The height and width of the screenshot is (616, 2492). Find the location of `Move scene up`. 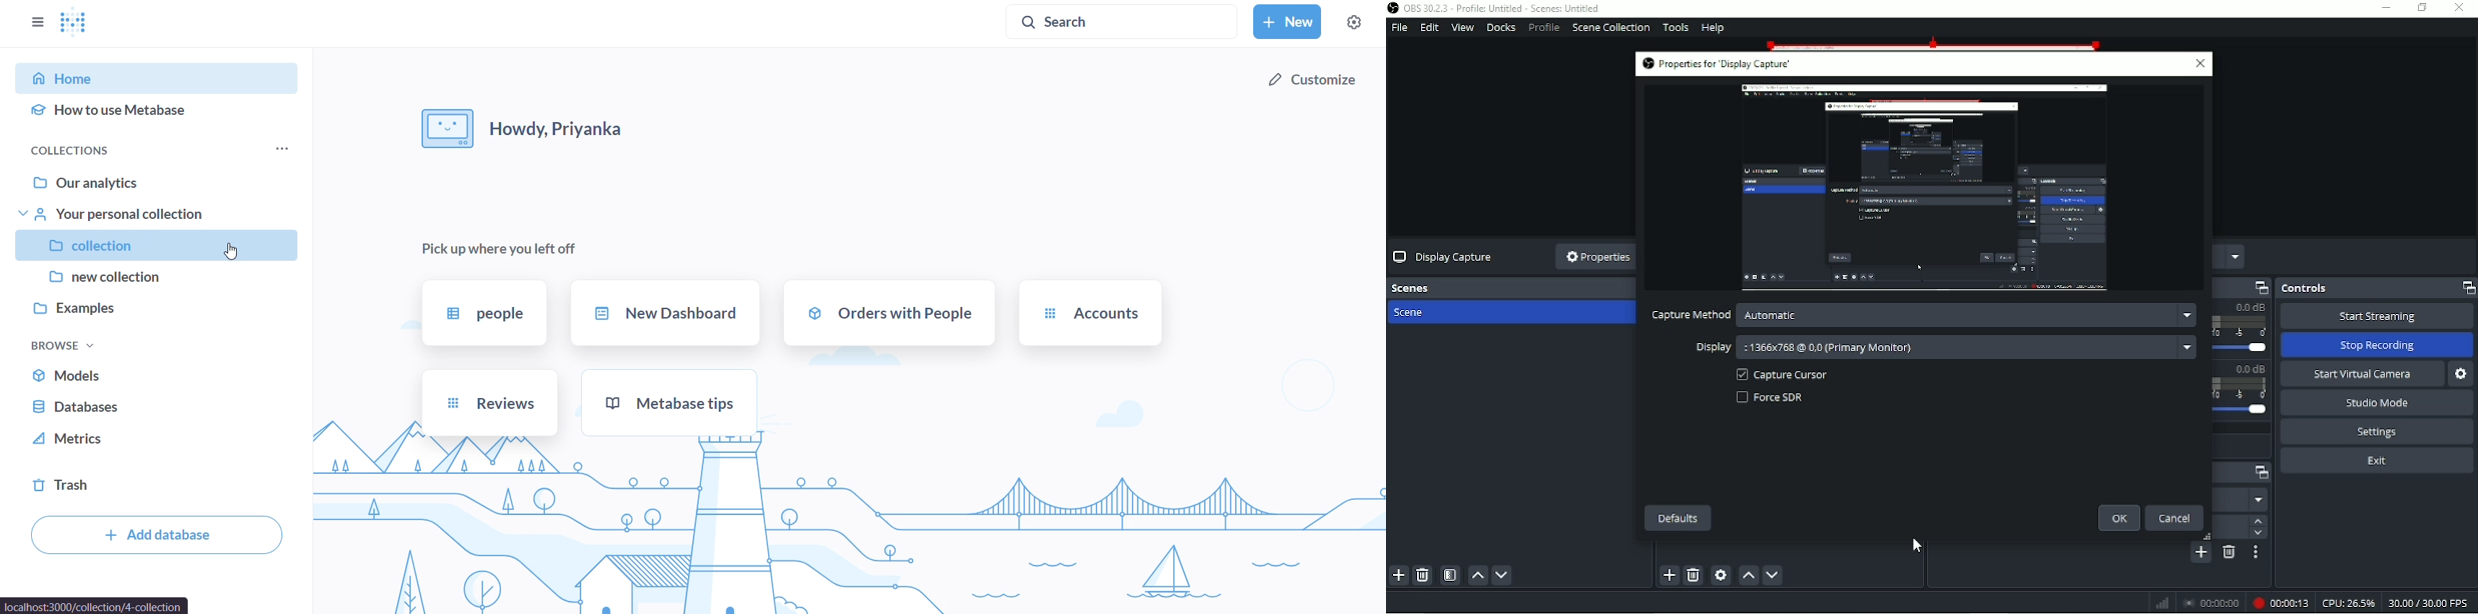

Move scene up is located at coordinates (1477, 576).